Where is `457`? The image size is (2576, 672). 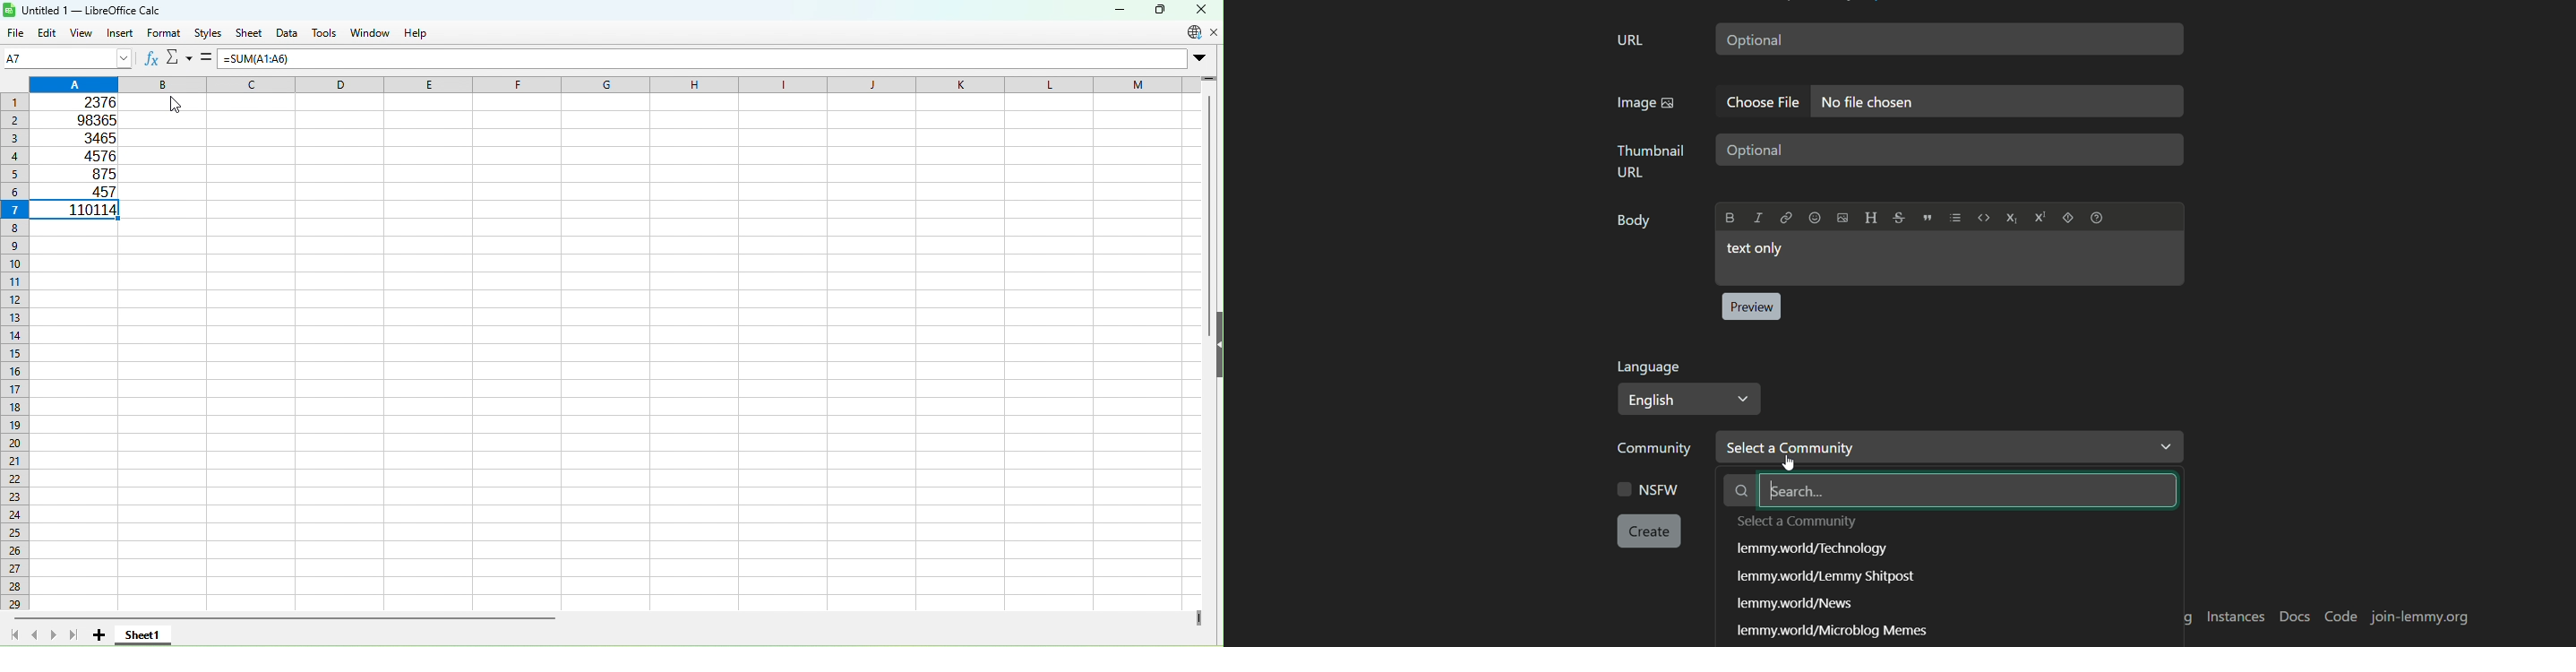 457 is located at coordinates (82, 191).